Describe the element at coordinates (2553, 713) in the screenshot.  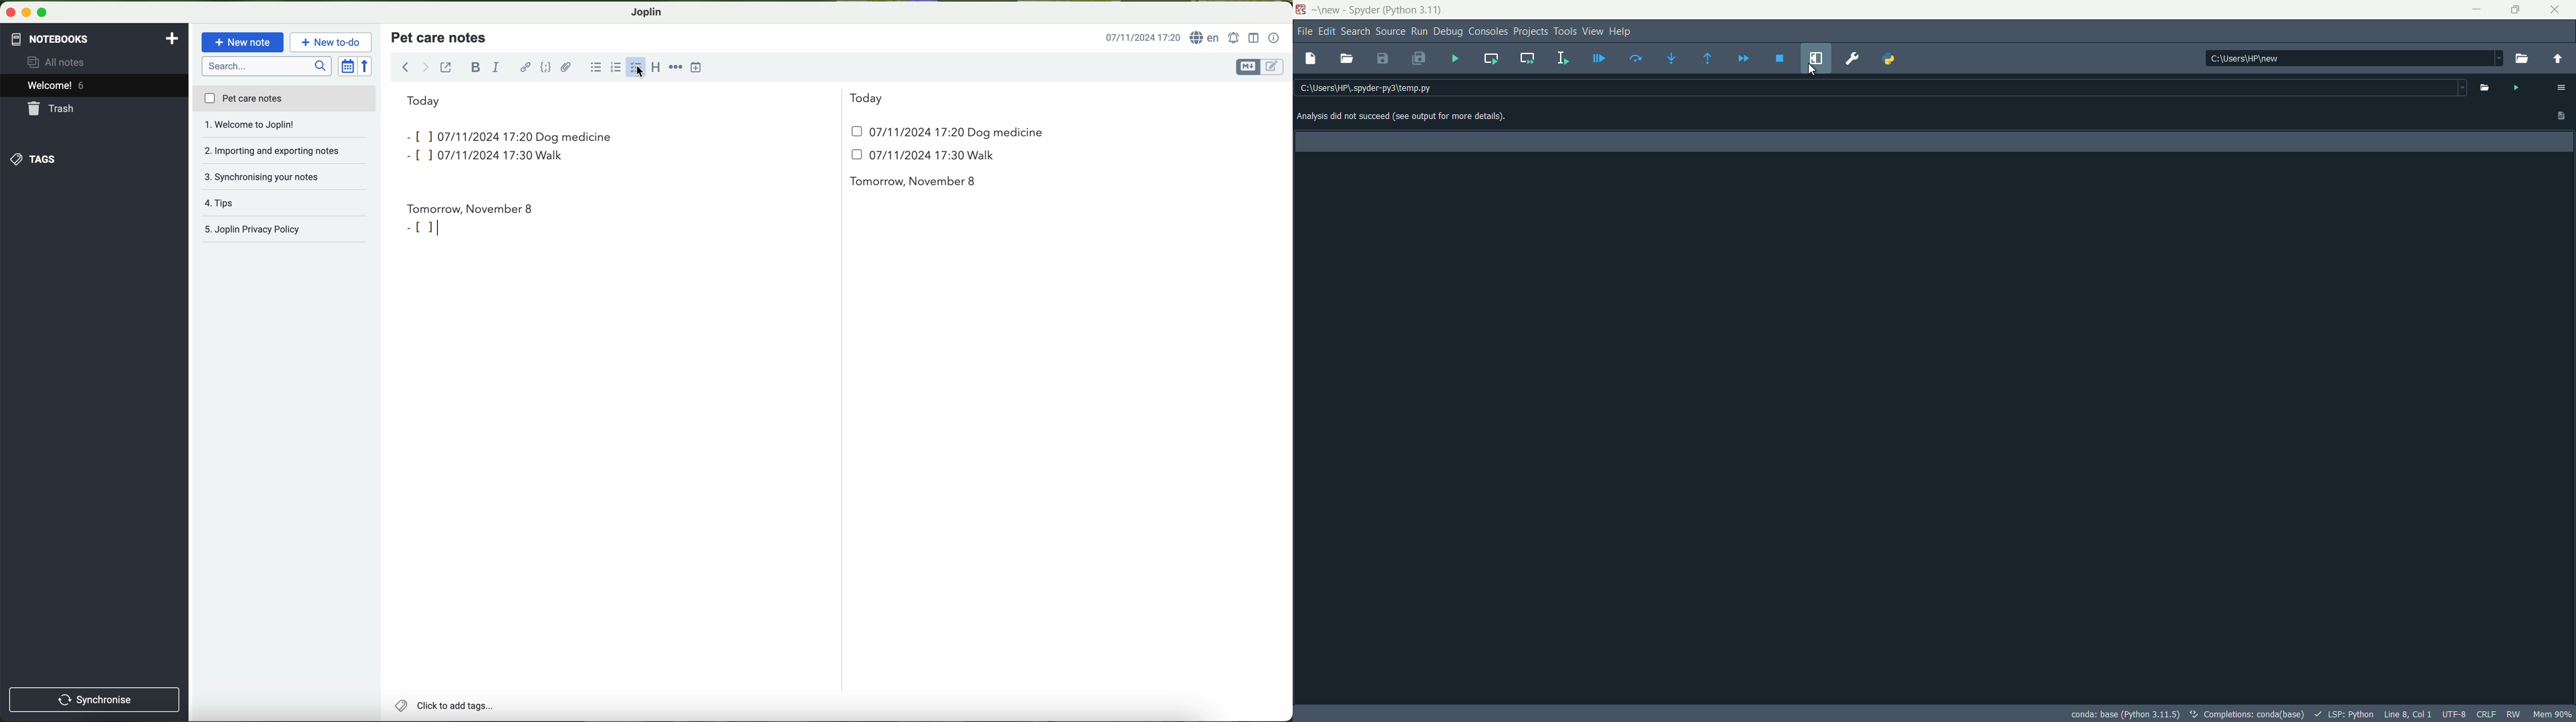
I see `mem 90%` at that location.